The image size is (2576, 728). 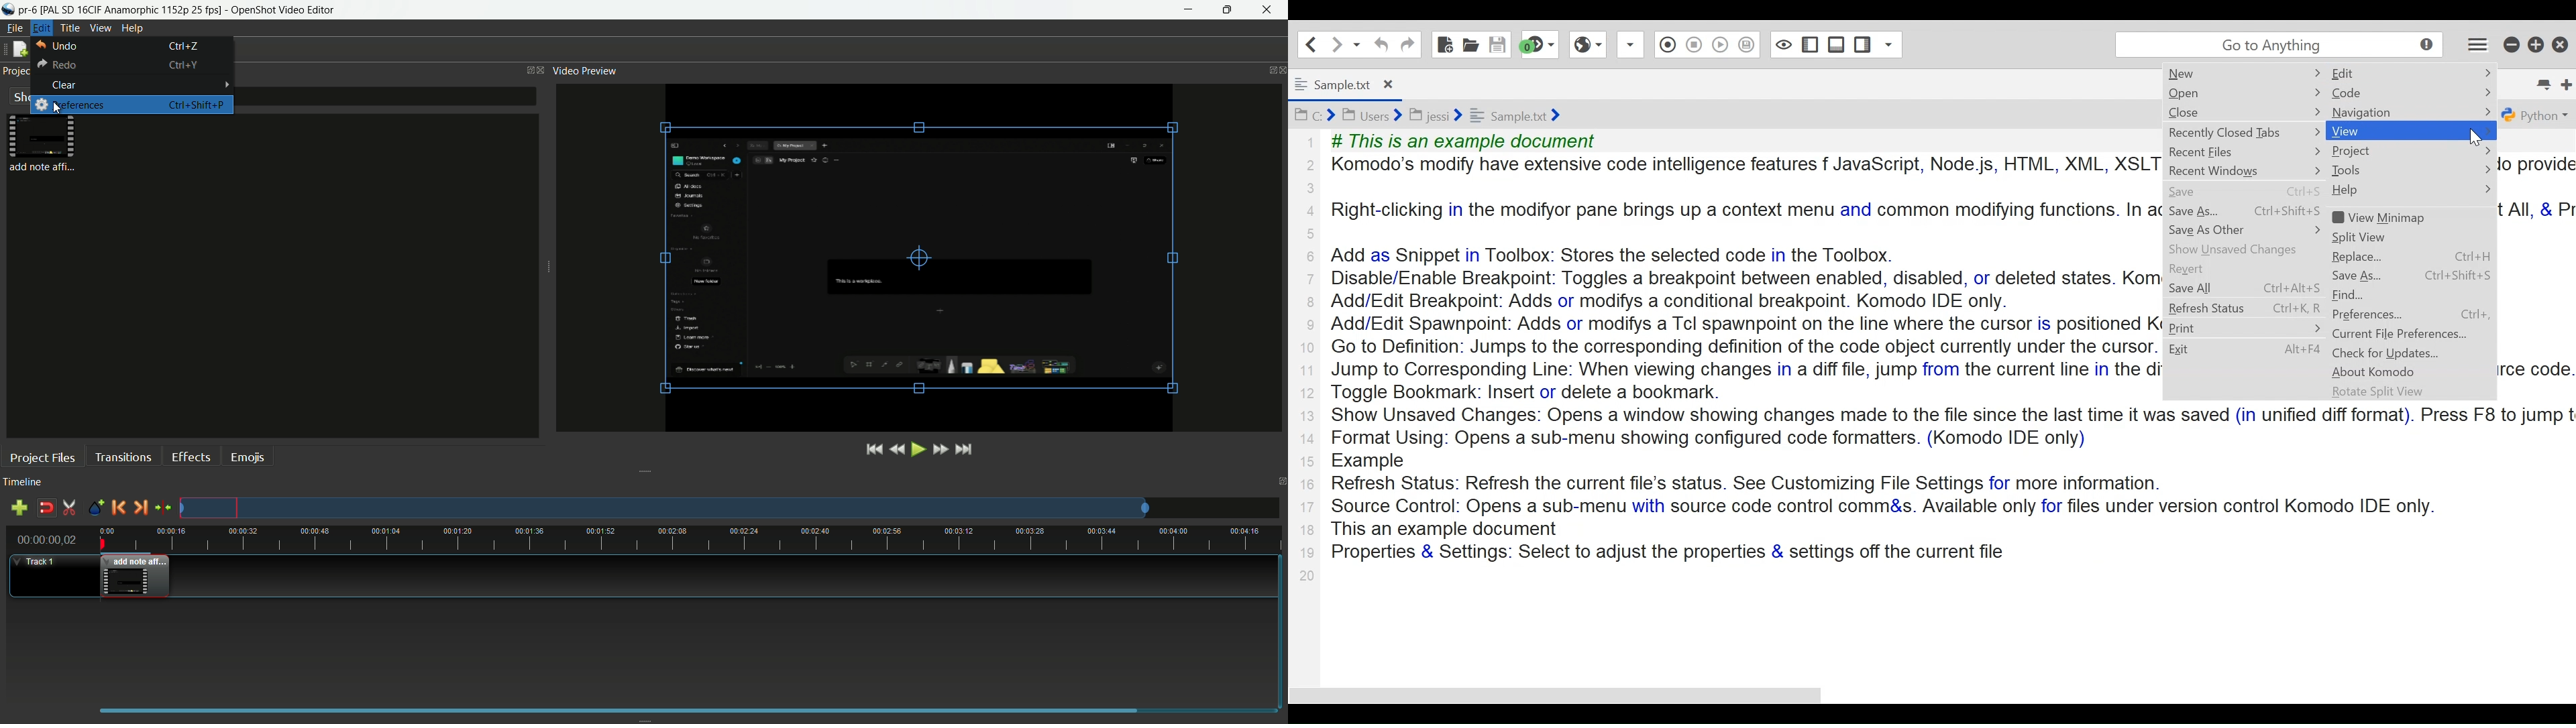 I want to click on Save Macro to Toolbox as Superscript, so click(x=1721, y=43).